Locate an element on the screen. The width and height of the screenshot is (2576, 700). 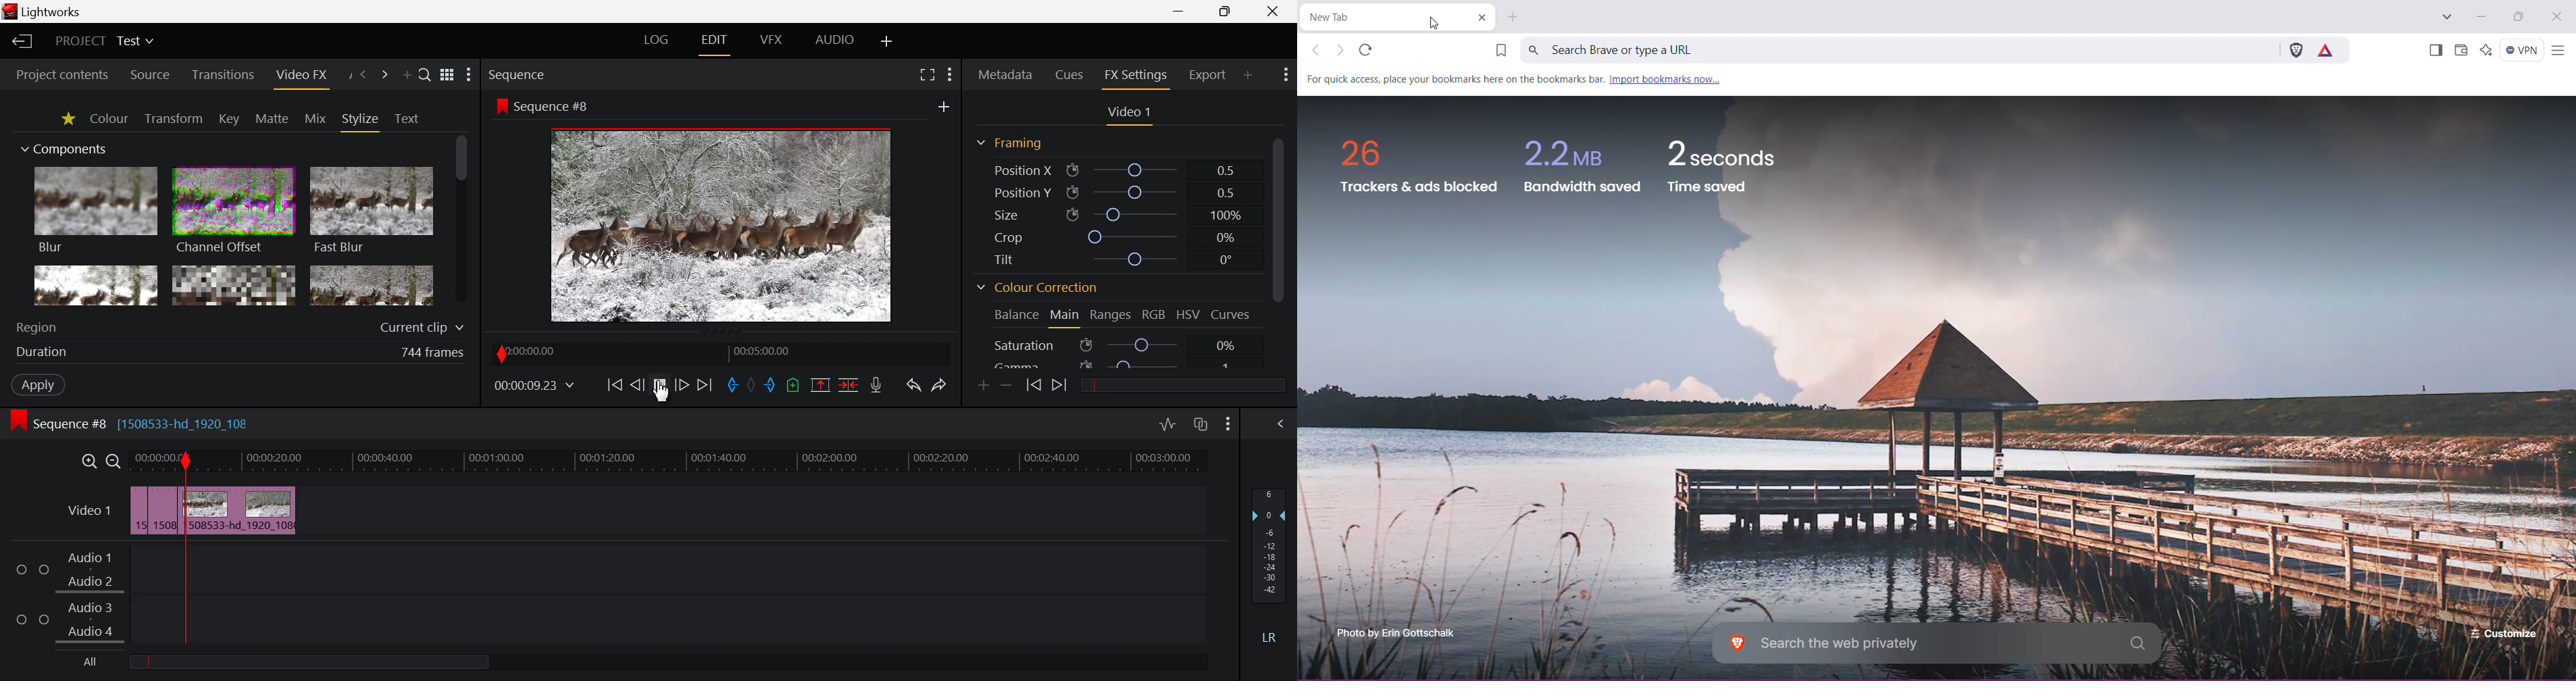
Project contents is located at coordinates (62, 73).